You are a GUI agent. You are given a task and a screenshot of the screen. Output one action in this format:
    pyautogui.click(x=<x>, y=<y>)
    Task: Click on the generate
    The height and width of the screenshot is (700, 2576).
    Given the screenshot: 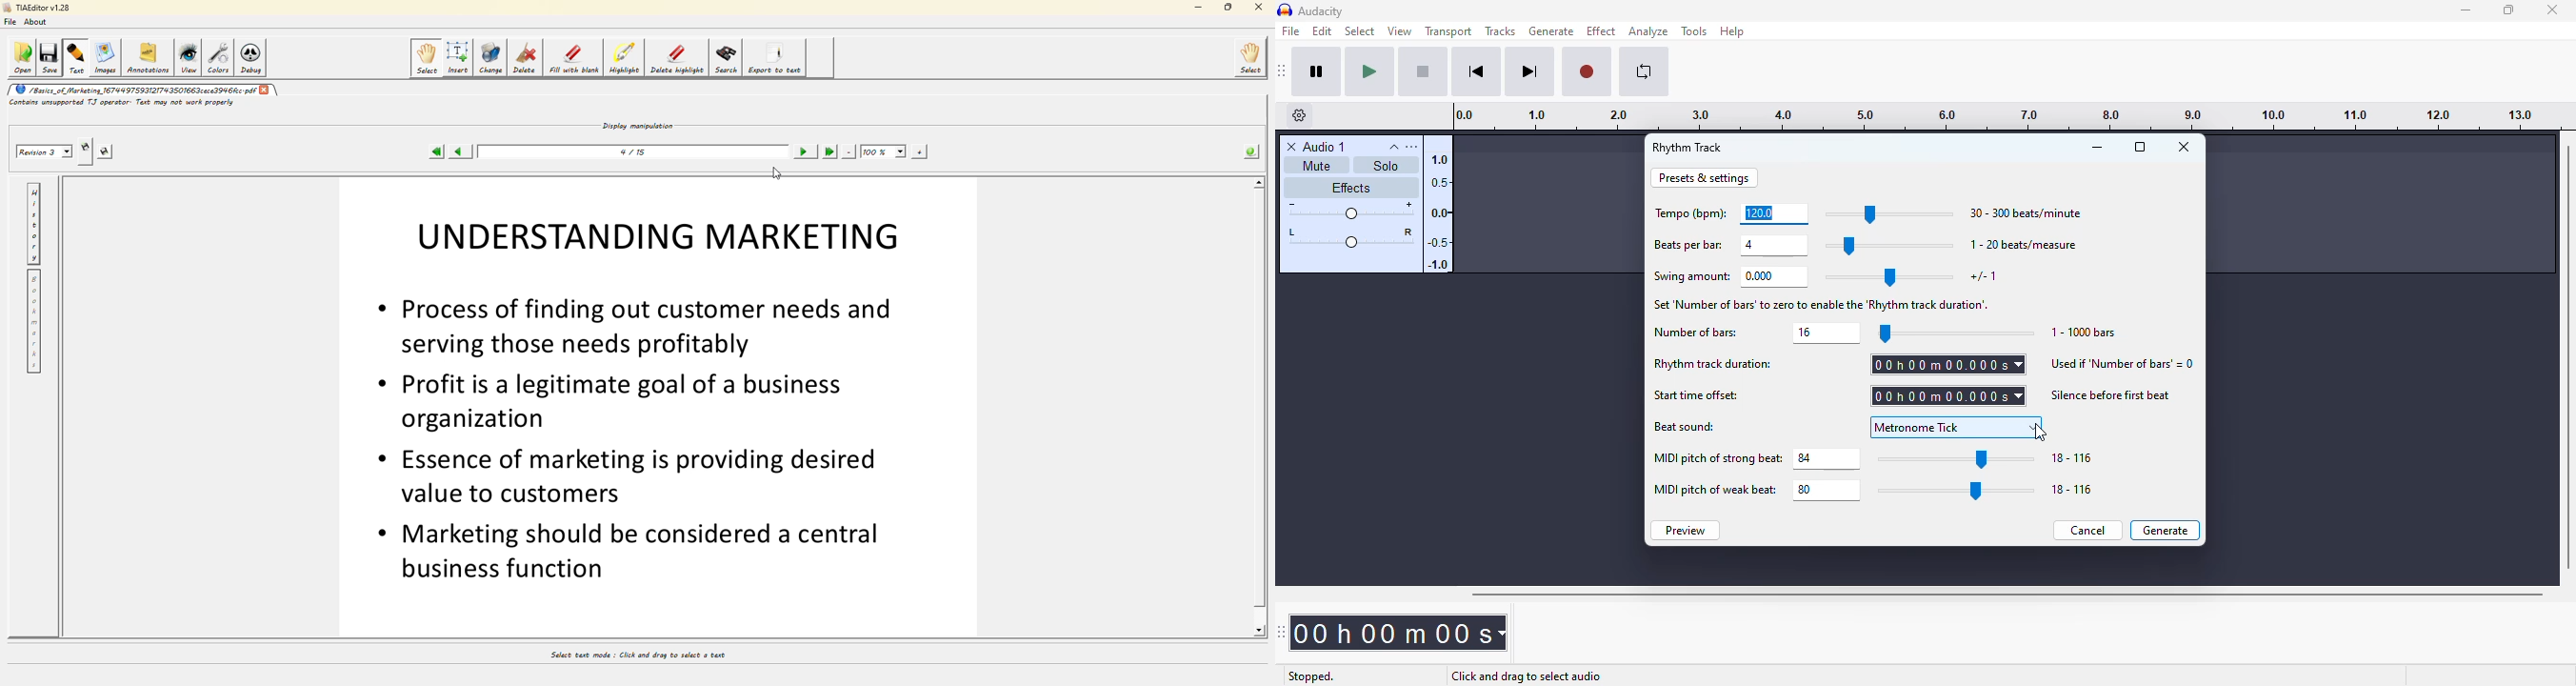 What is the action you would take?
    pyautogui.click(x=2165, y=530)
    